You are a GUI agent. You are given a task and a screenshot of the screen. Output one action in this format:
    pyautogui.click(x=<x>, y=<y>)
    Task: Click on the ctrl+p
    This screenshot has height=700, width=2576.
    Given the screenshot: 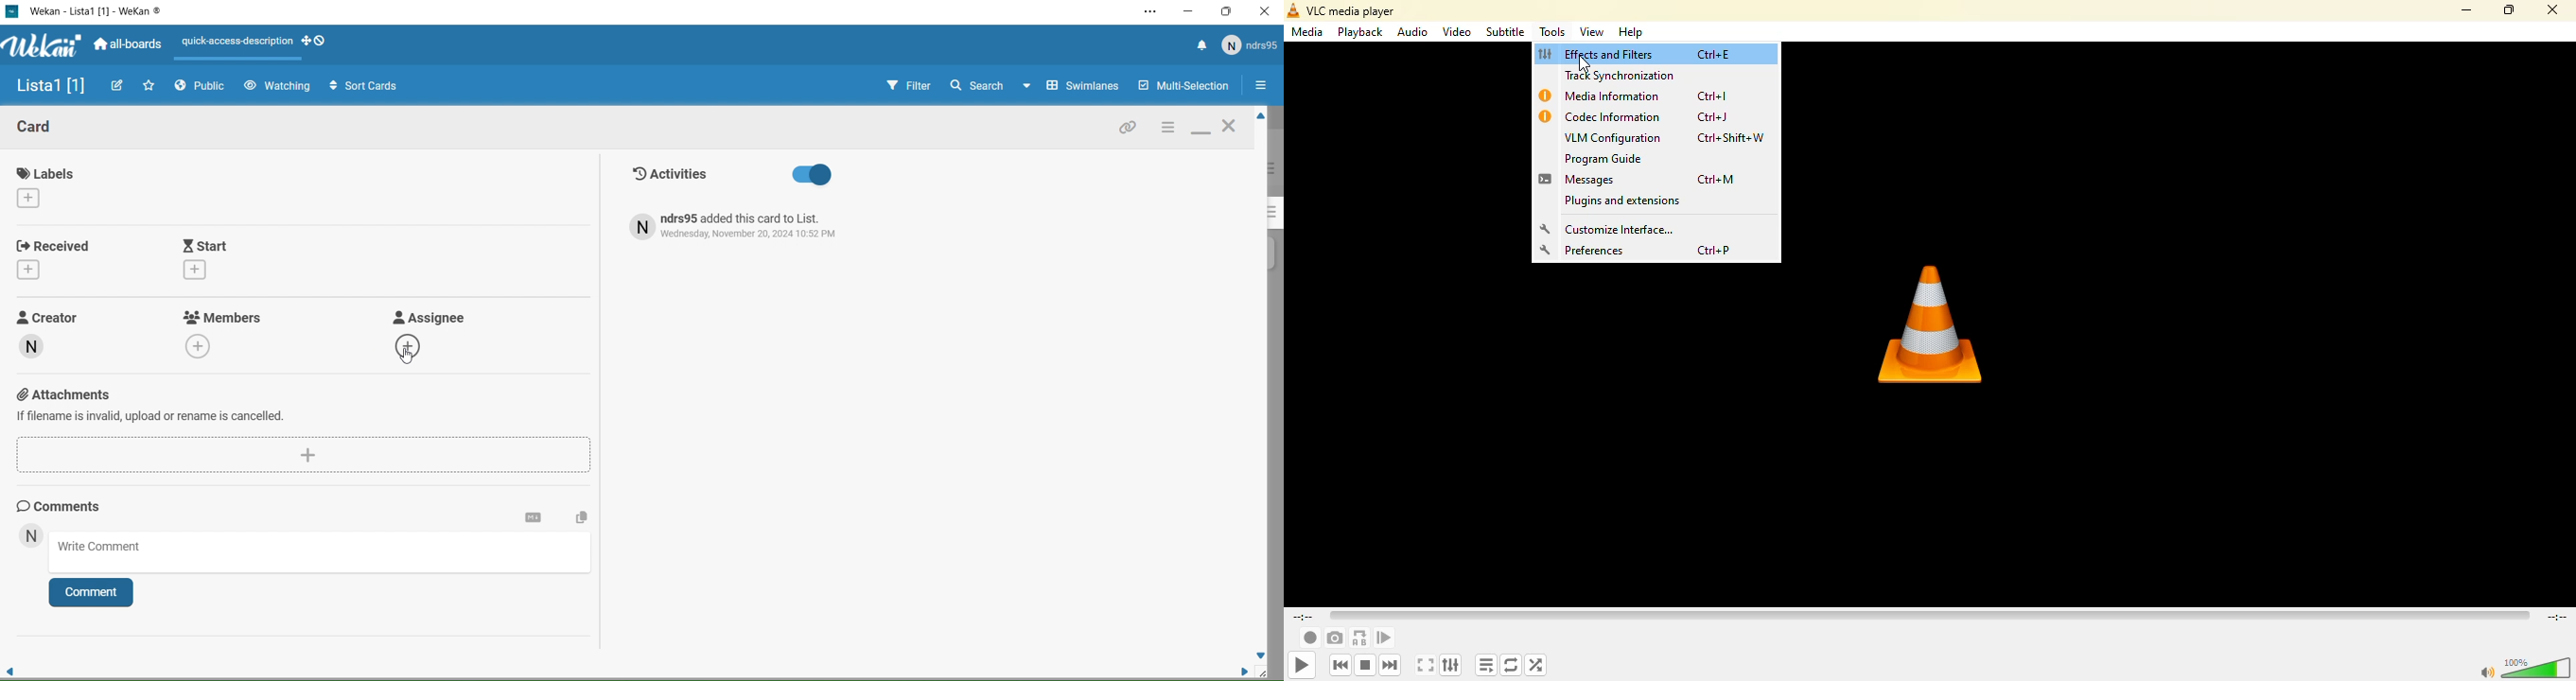 What is the action you would take?
    pyautogui.click(x=1718, y=251)
    